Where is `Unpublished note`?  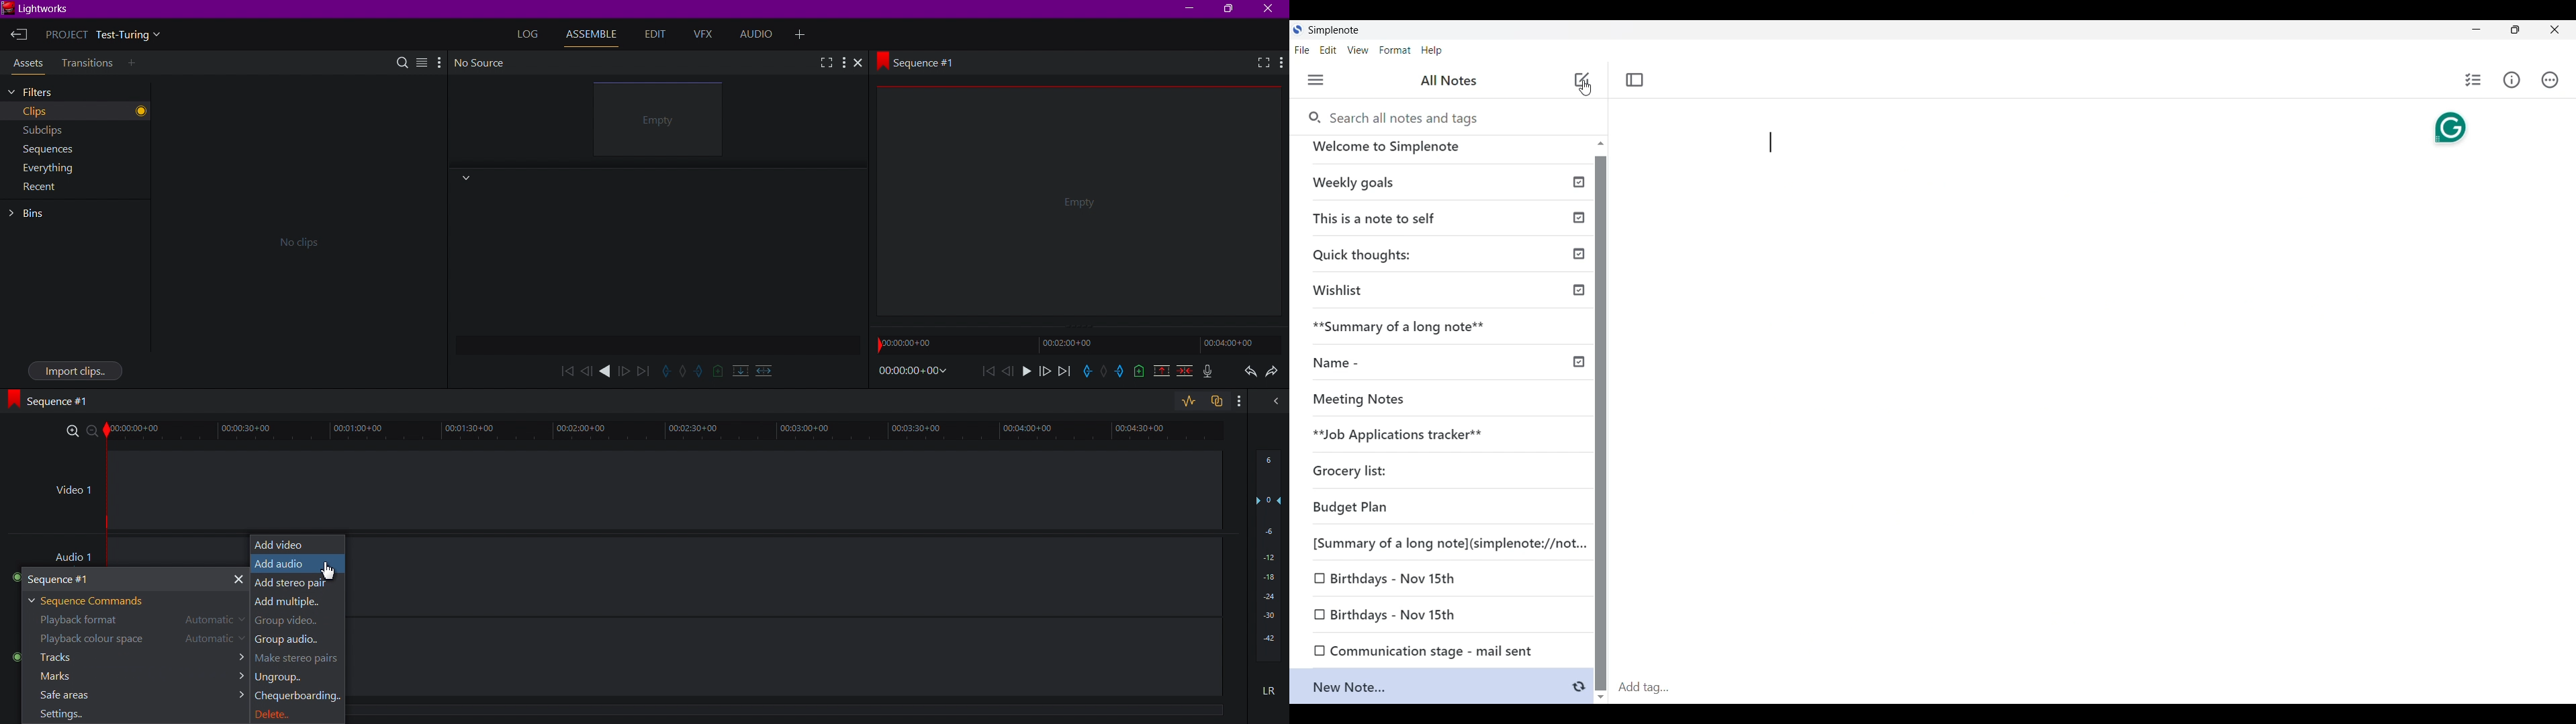 Unpublished note is located at coordinates (1397, 615).